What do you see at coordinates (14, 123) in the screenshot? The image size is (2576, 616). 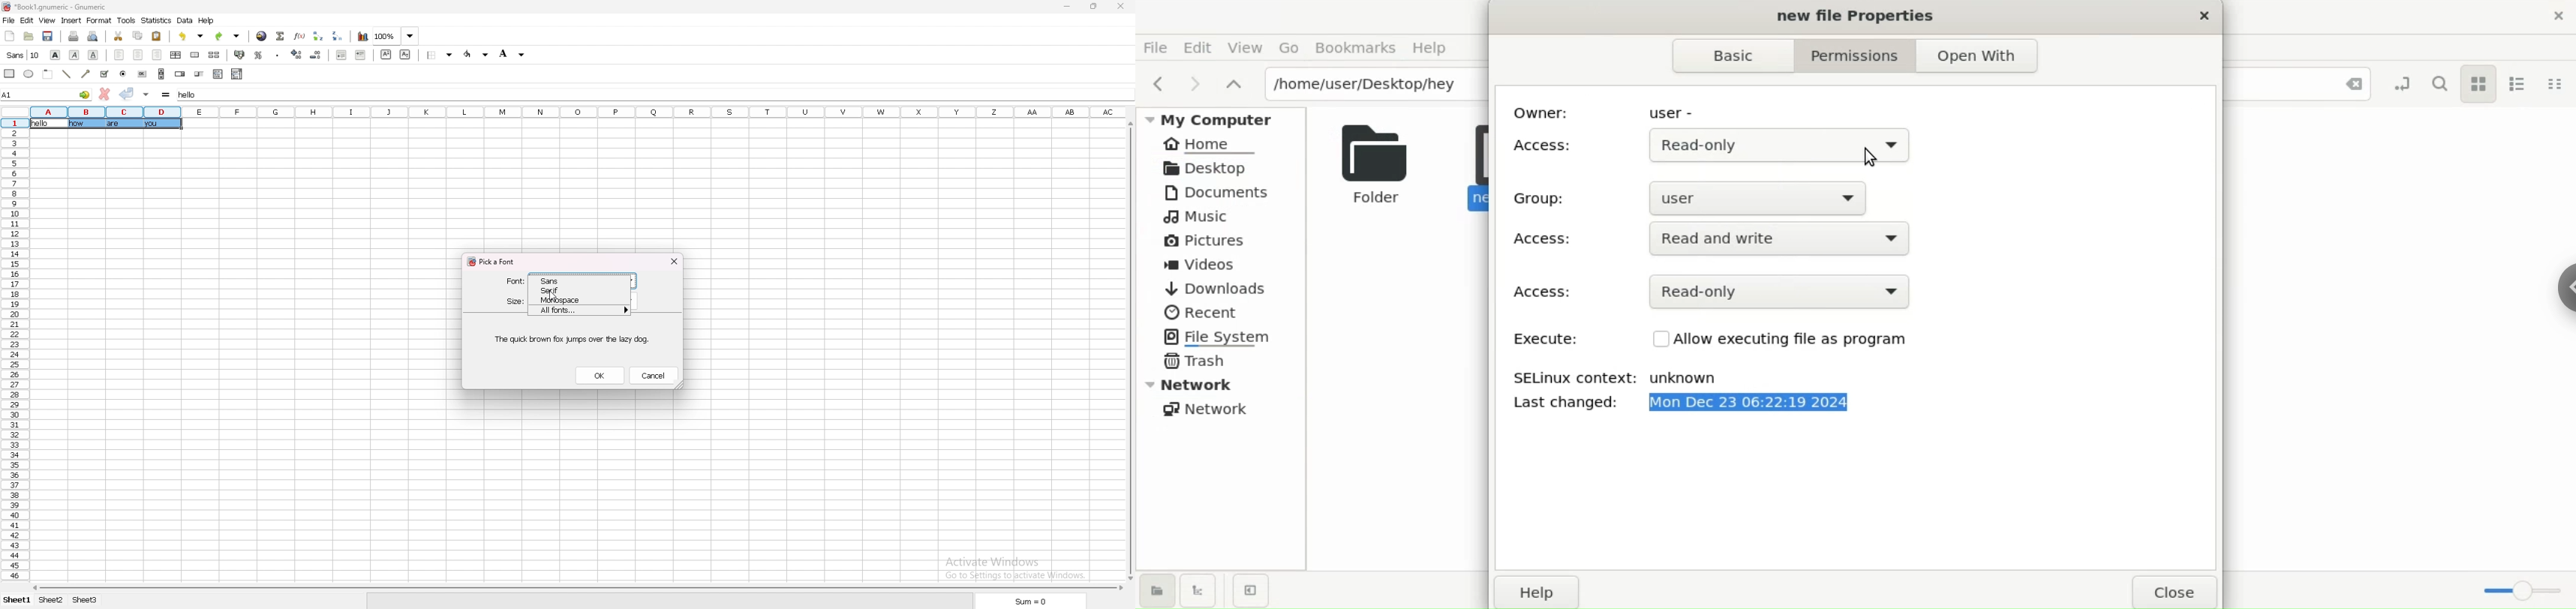 I see `selected cell row` at bounding box center [14, 123].